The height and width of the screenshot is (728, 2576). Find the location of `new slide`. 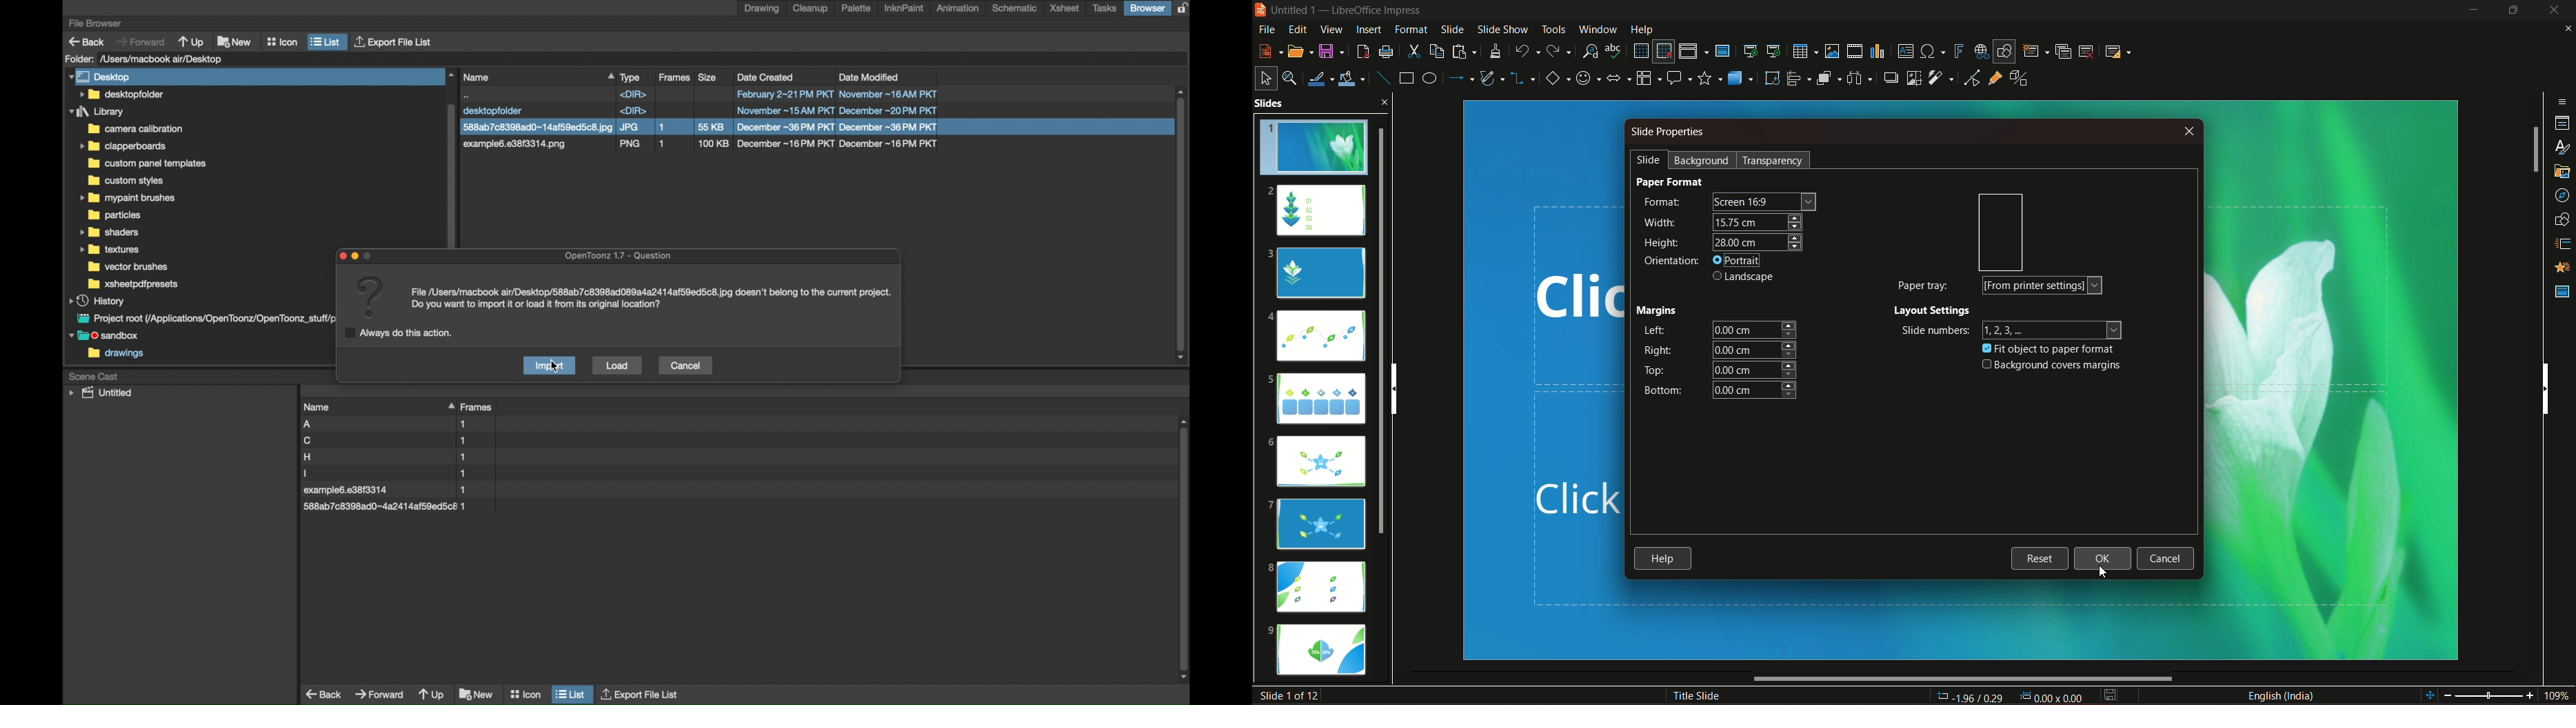

new slide is located at coordinates (2035, 50).